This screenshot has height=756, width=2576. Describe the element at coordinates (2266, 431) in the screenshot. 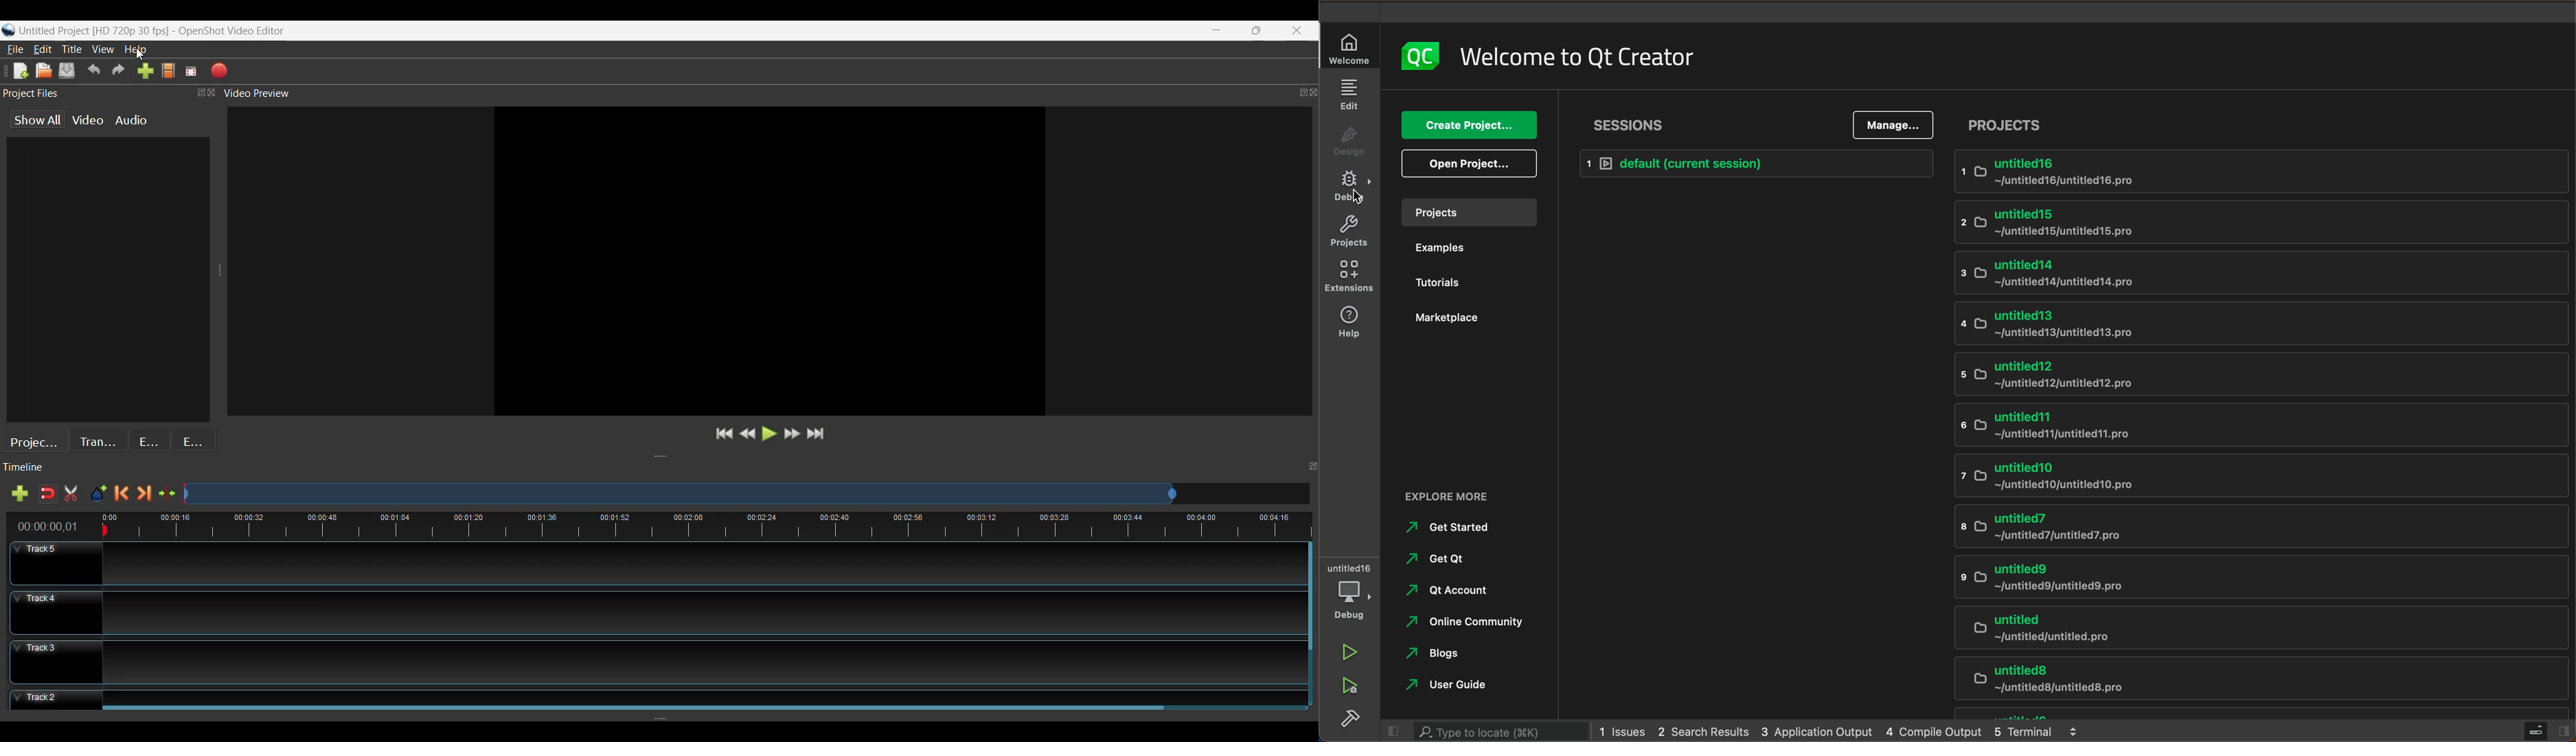

I see `projects list` at that location.